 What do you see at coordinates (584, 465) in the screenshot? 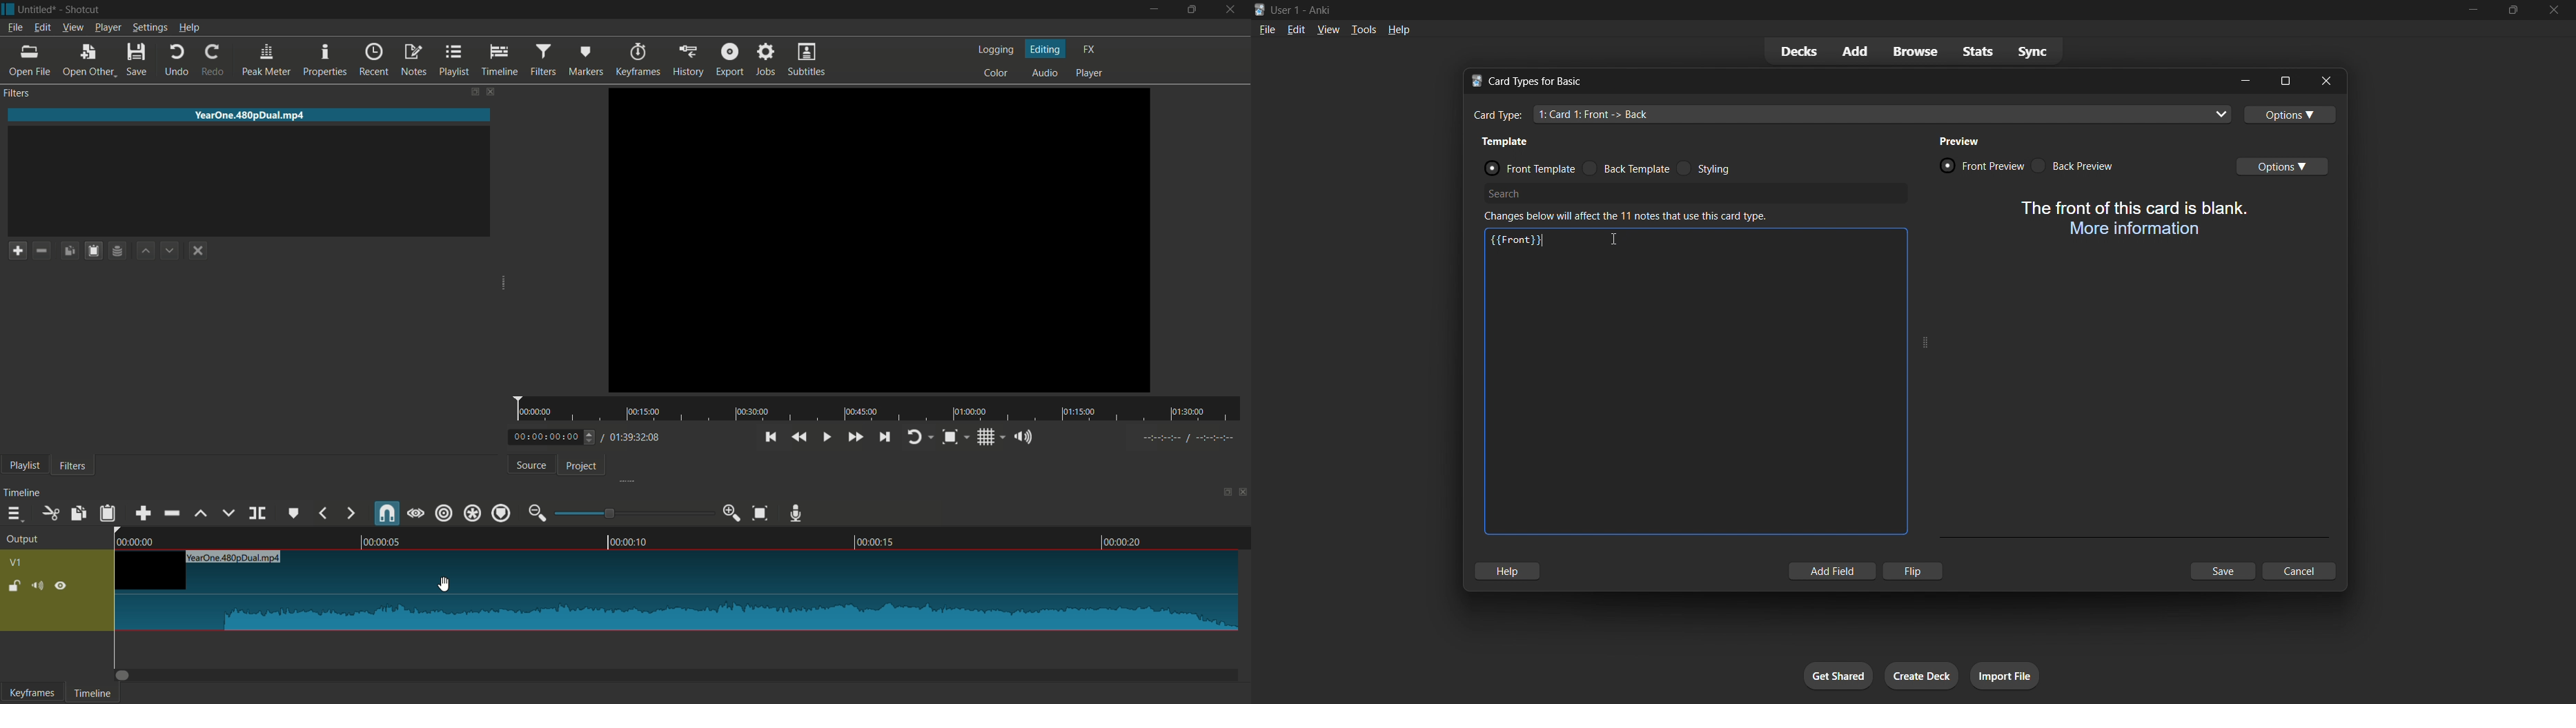
I see `project` at bounding box center [584, 465].